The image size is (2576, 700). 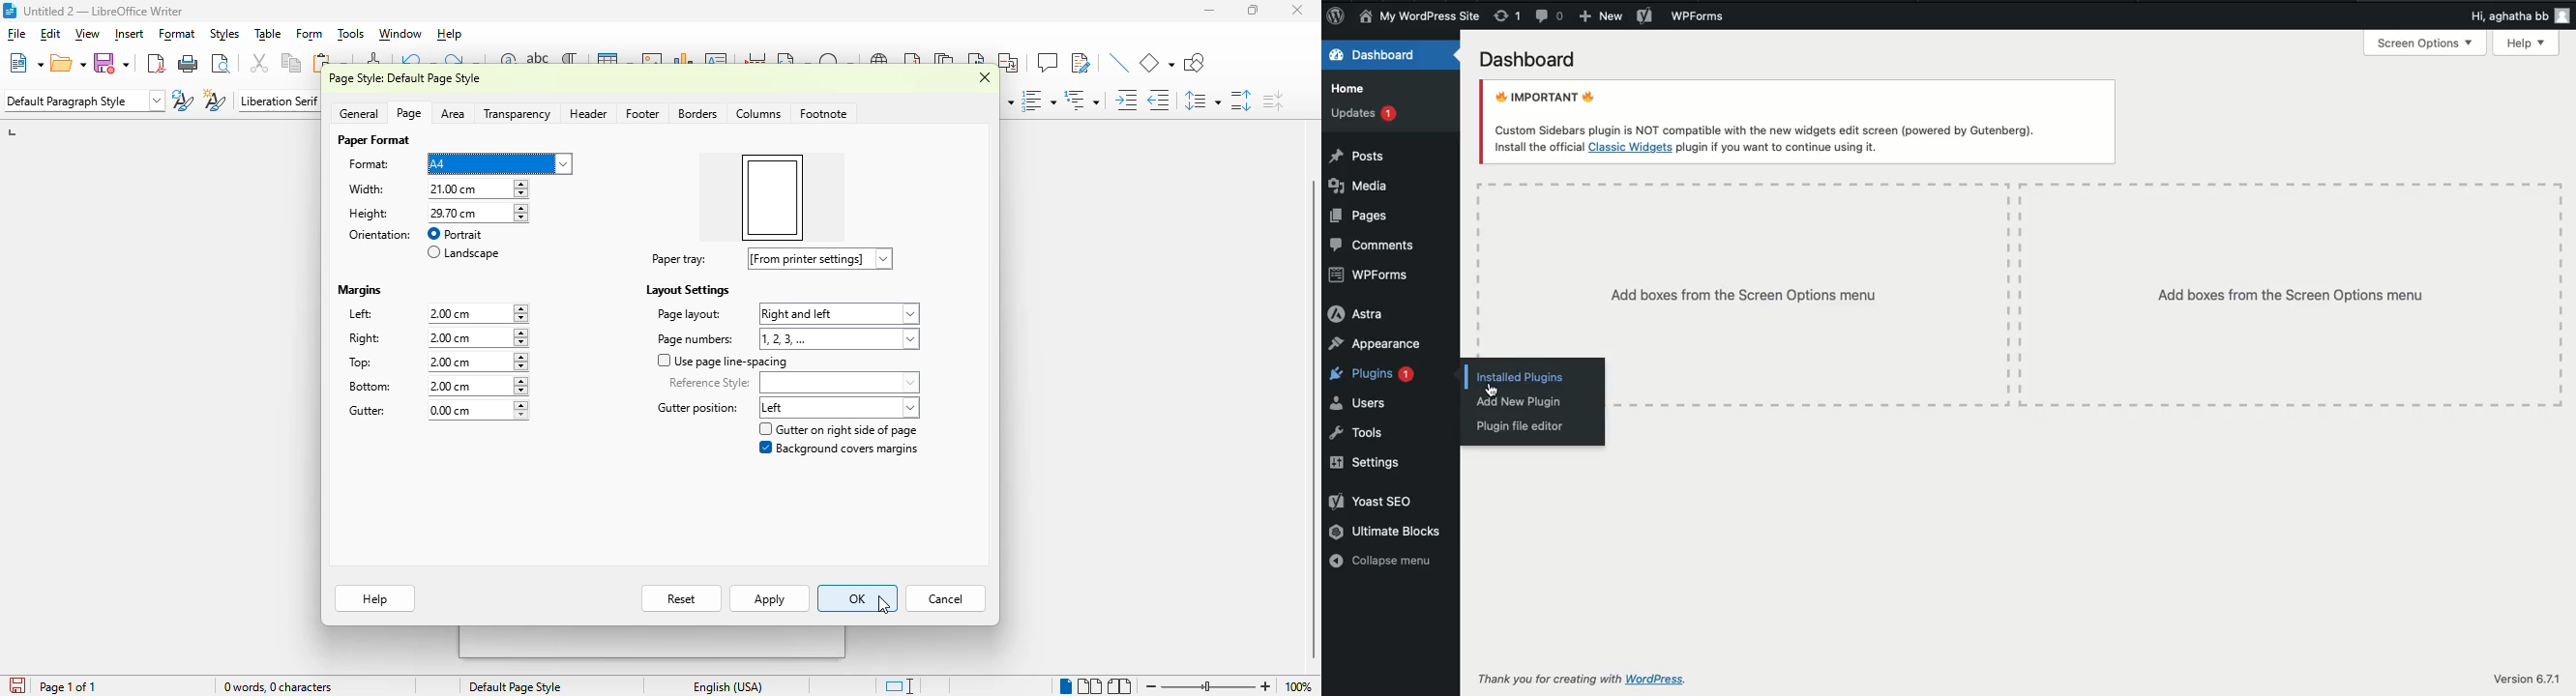 What do you see at coordinates (1195, 63) in the screenshot?
I see `show draw functions` at bounding box center [1195, 63].